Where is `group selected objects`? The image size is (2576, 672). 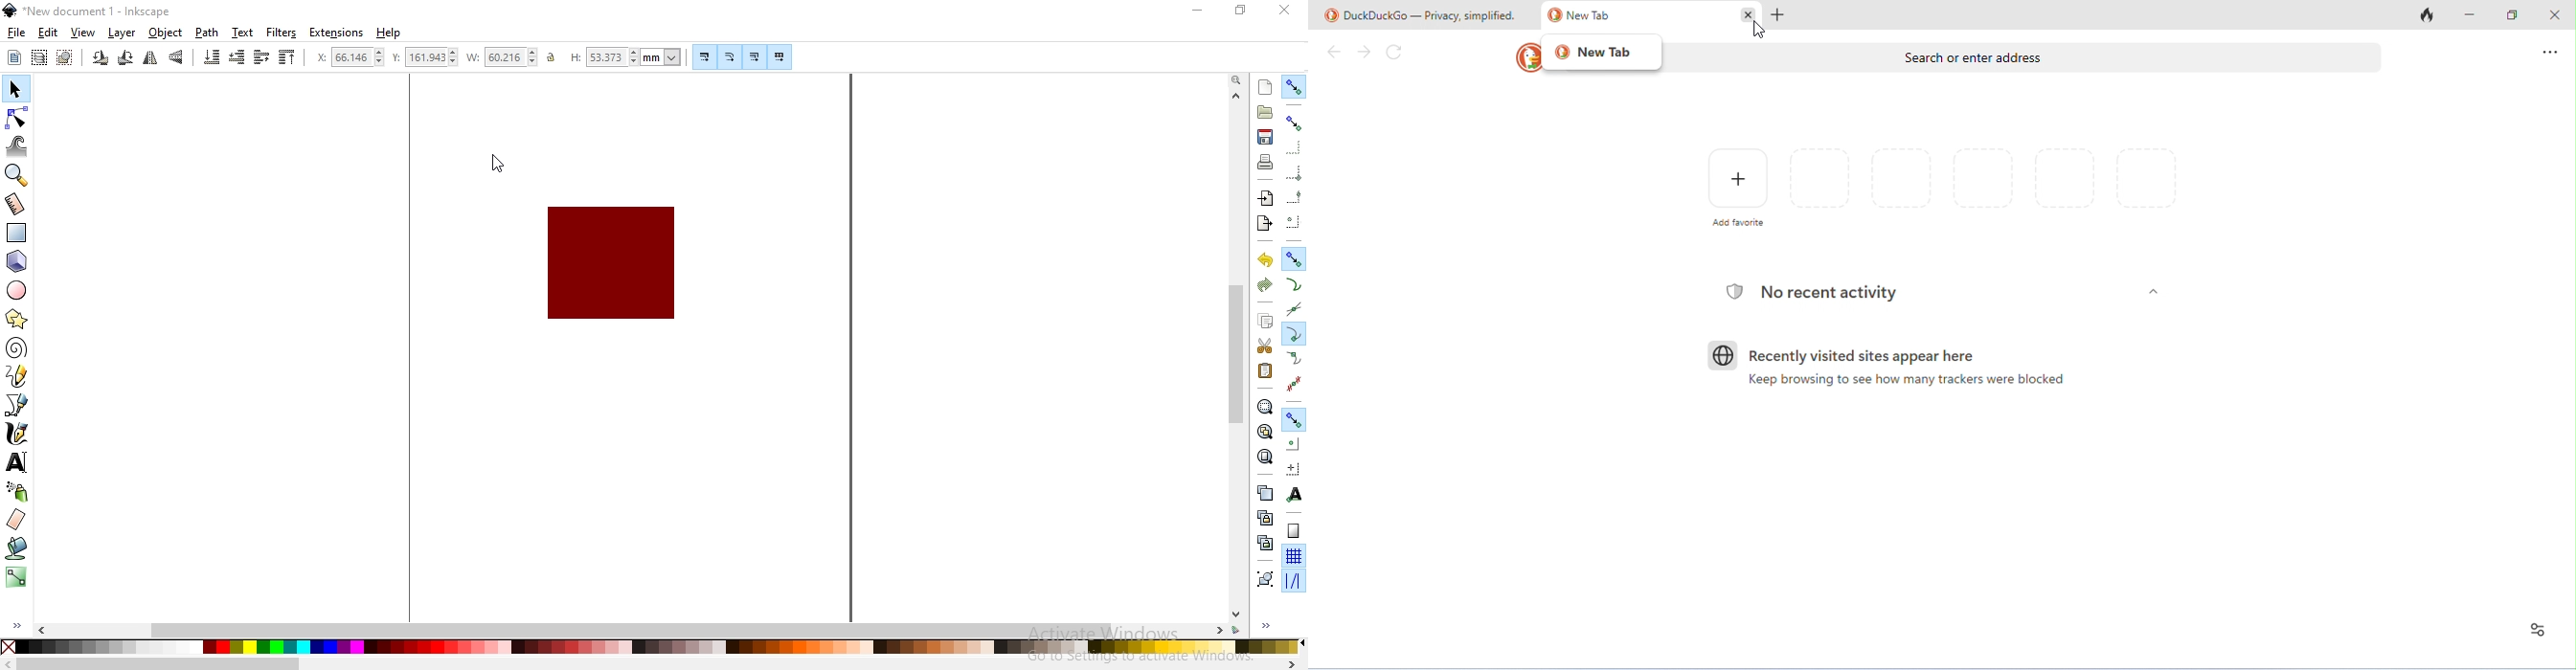 group selected objects is located at coordinates (1263, 578).